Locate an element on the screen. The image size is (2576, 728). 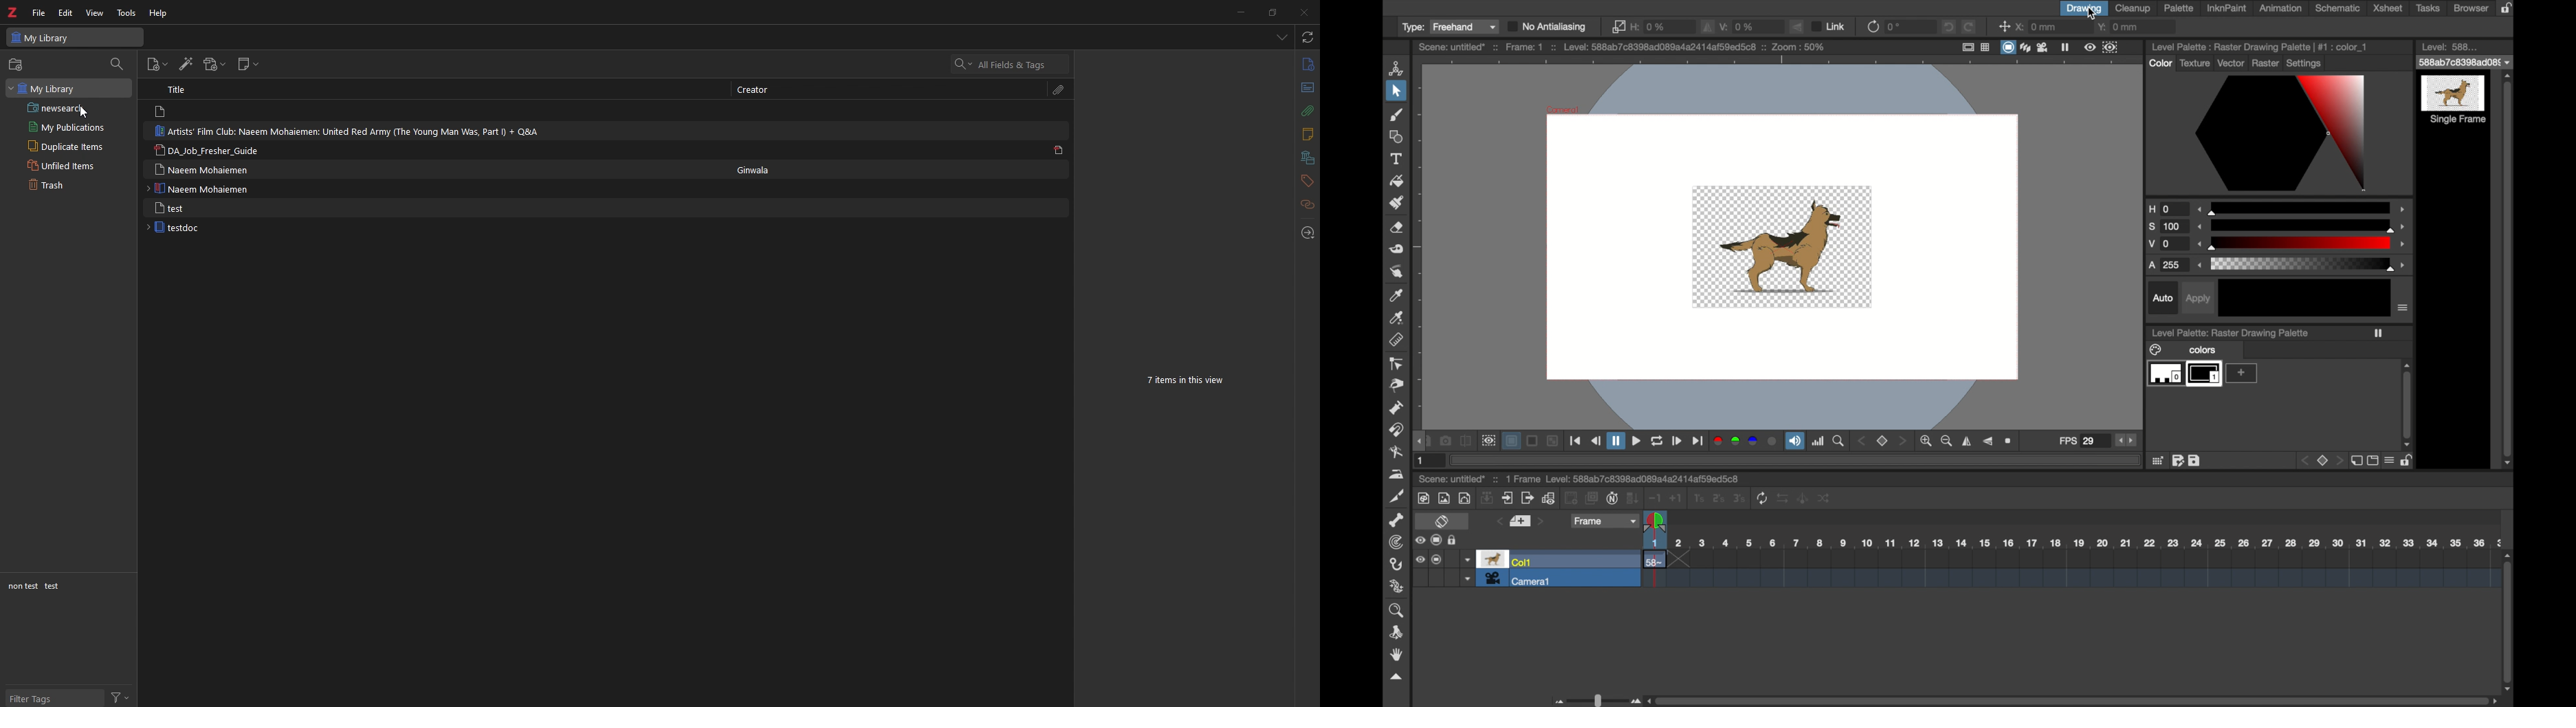
Ginwala is located at coordinates (756, 170).